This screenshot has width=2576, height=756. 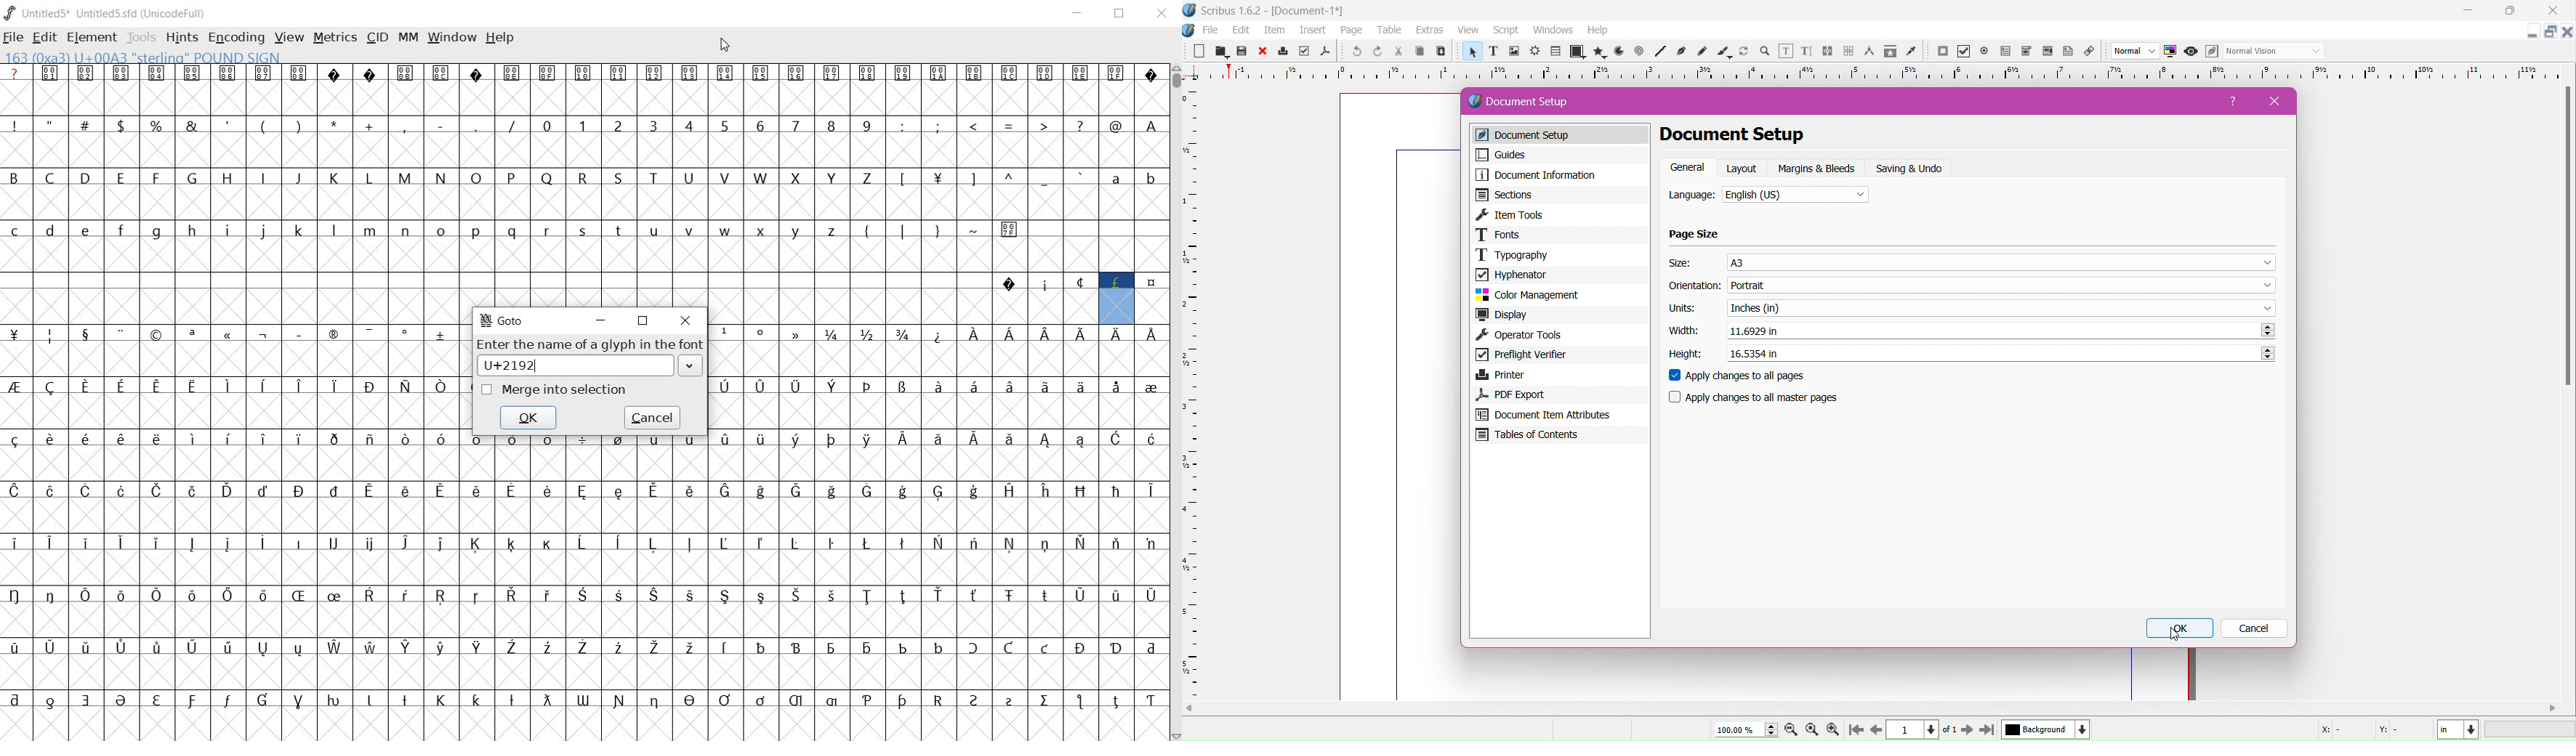 What do you see at coordinates (1743, 168) in the screenshot?
I see `Layout` at bounding box center [1743, 168].